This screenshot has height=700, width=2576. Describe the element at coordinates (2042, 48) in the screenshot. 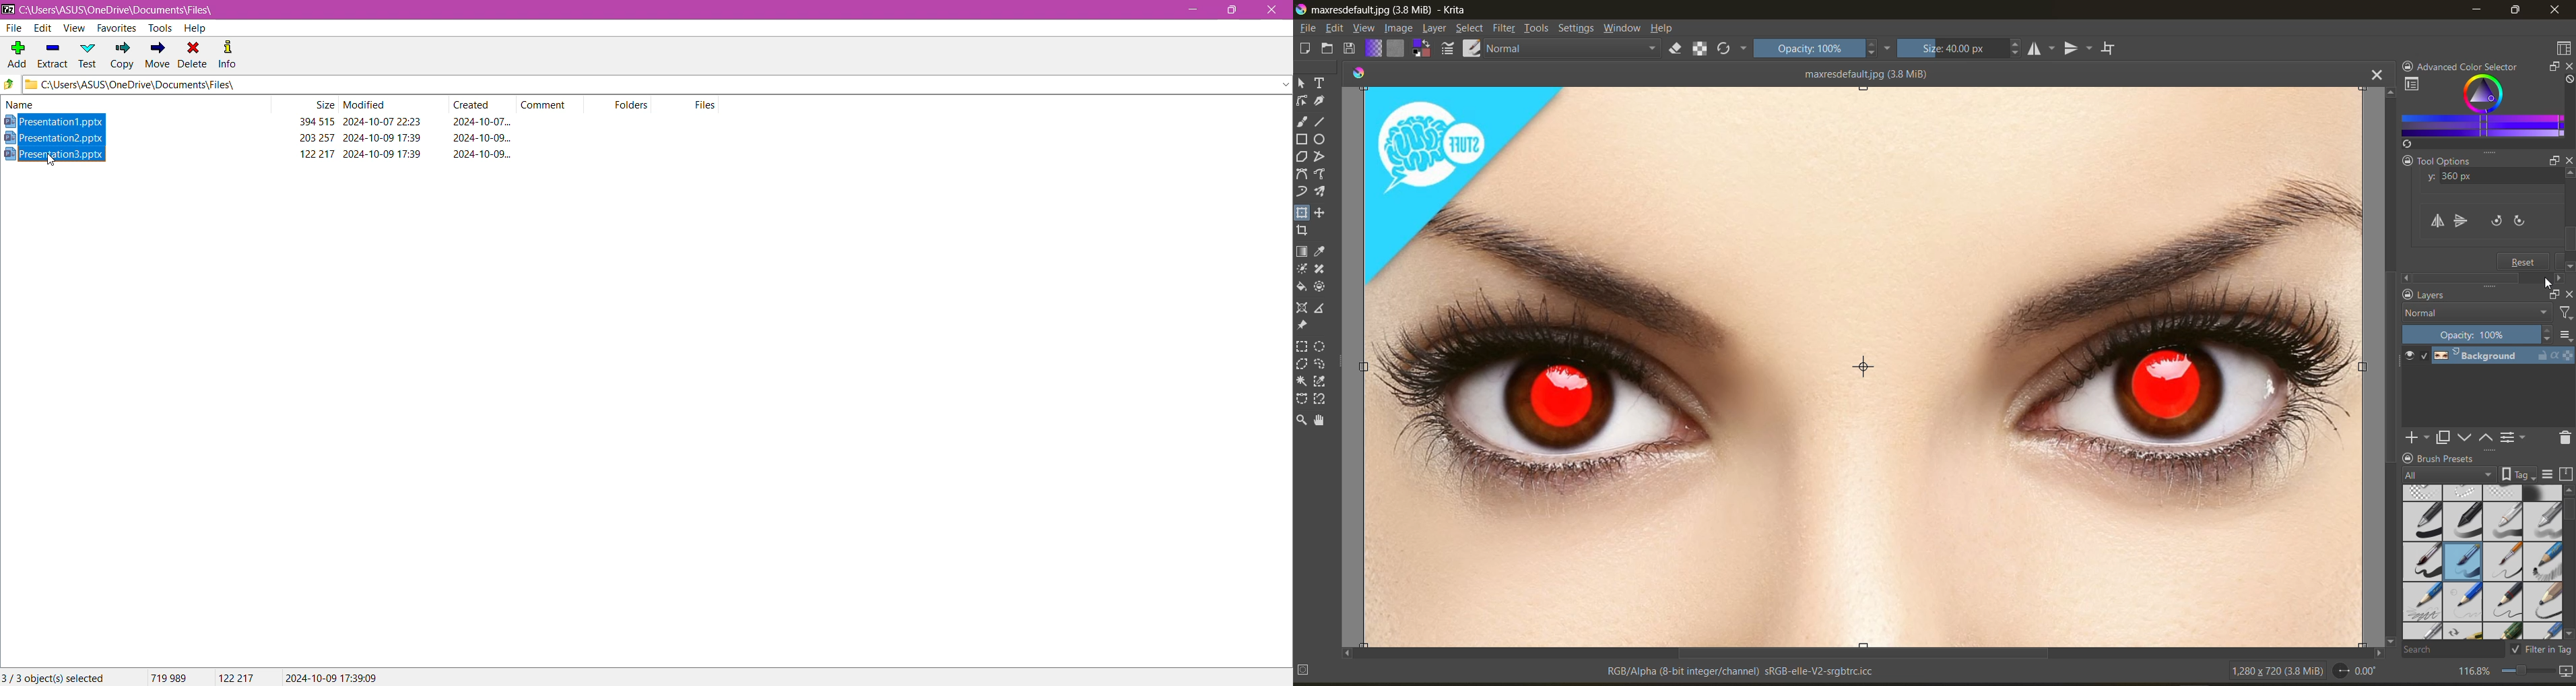

I see `horizontal mirror tool` at that location.